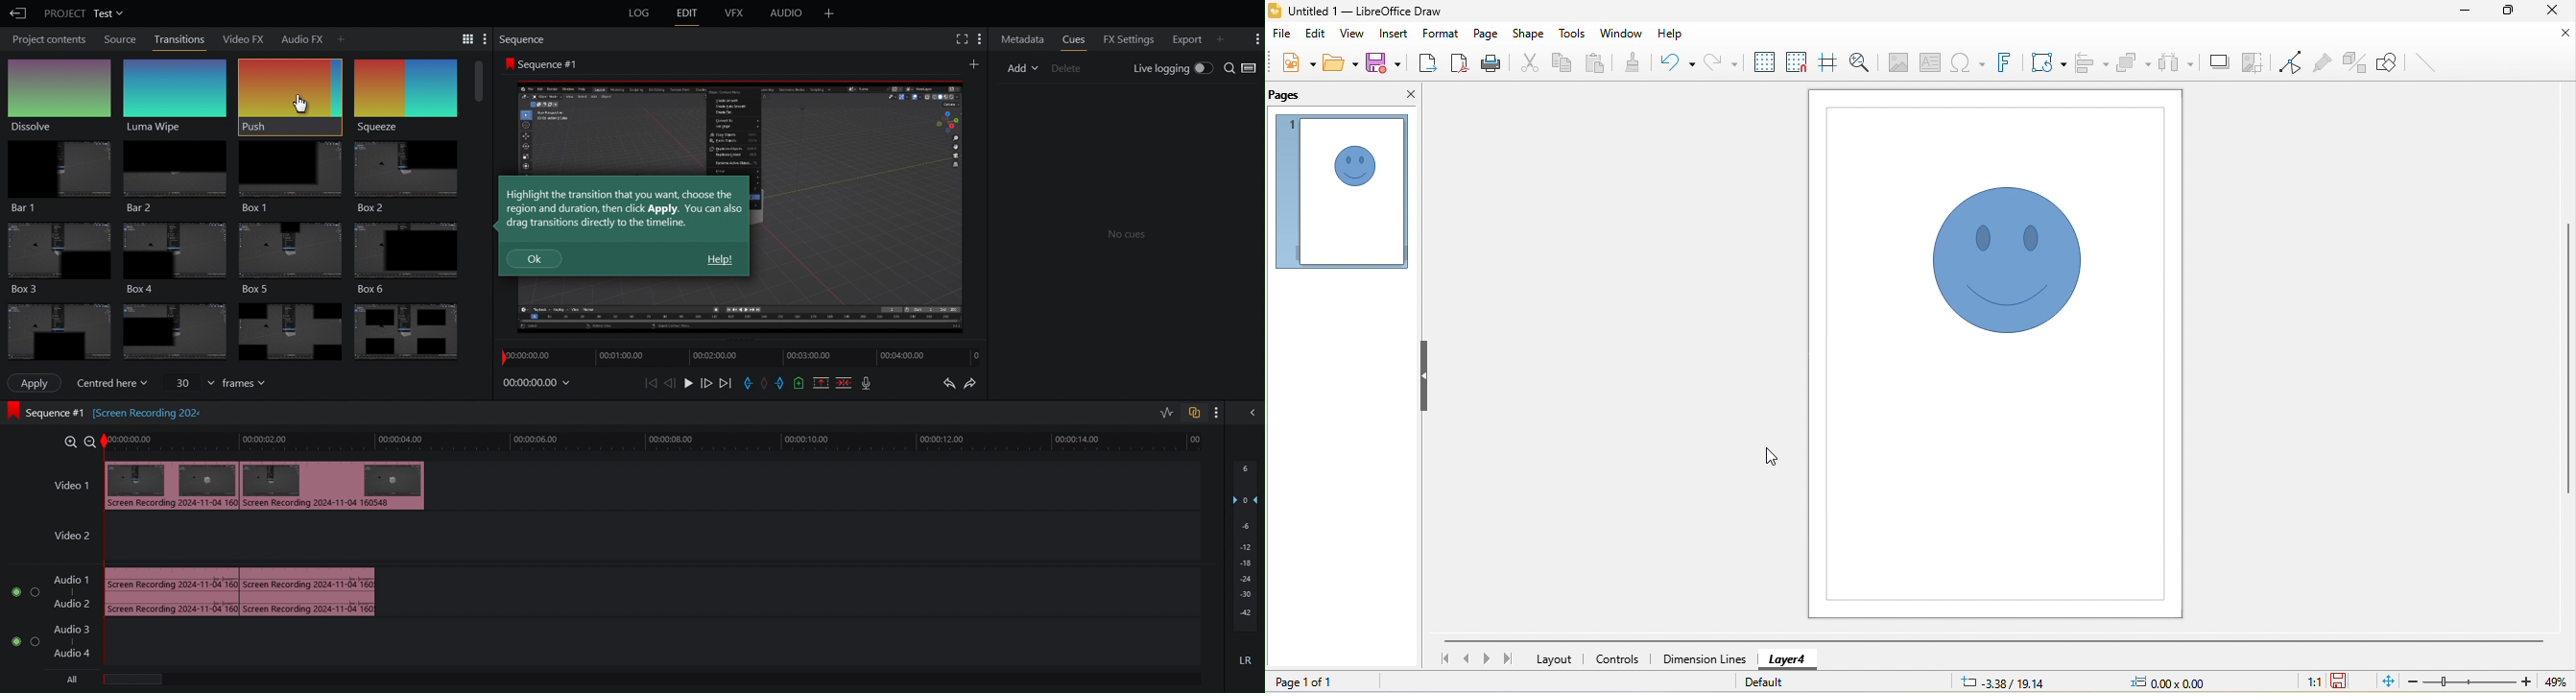  What do you see at coordinates (2218, 61) in the screenshot?
I see `shadow` at bounding box center [2218, 61].